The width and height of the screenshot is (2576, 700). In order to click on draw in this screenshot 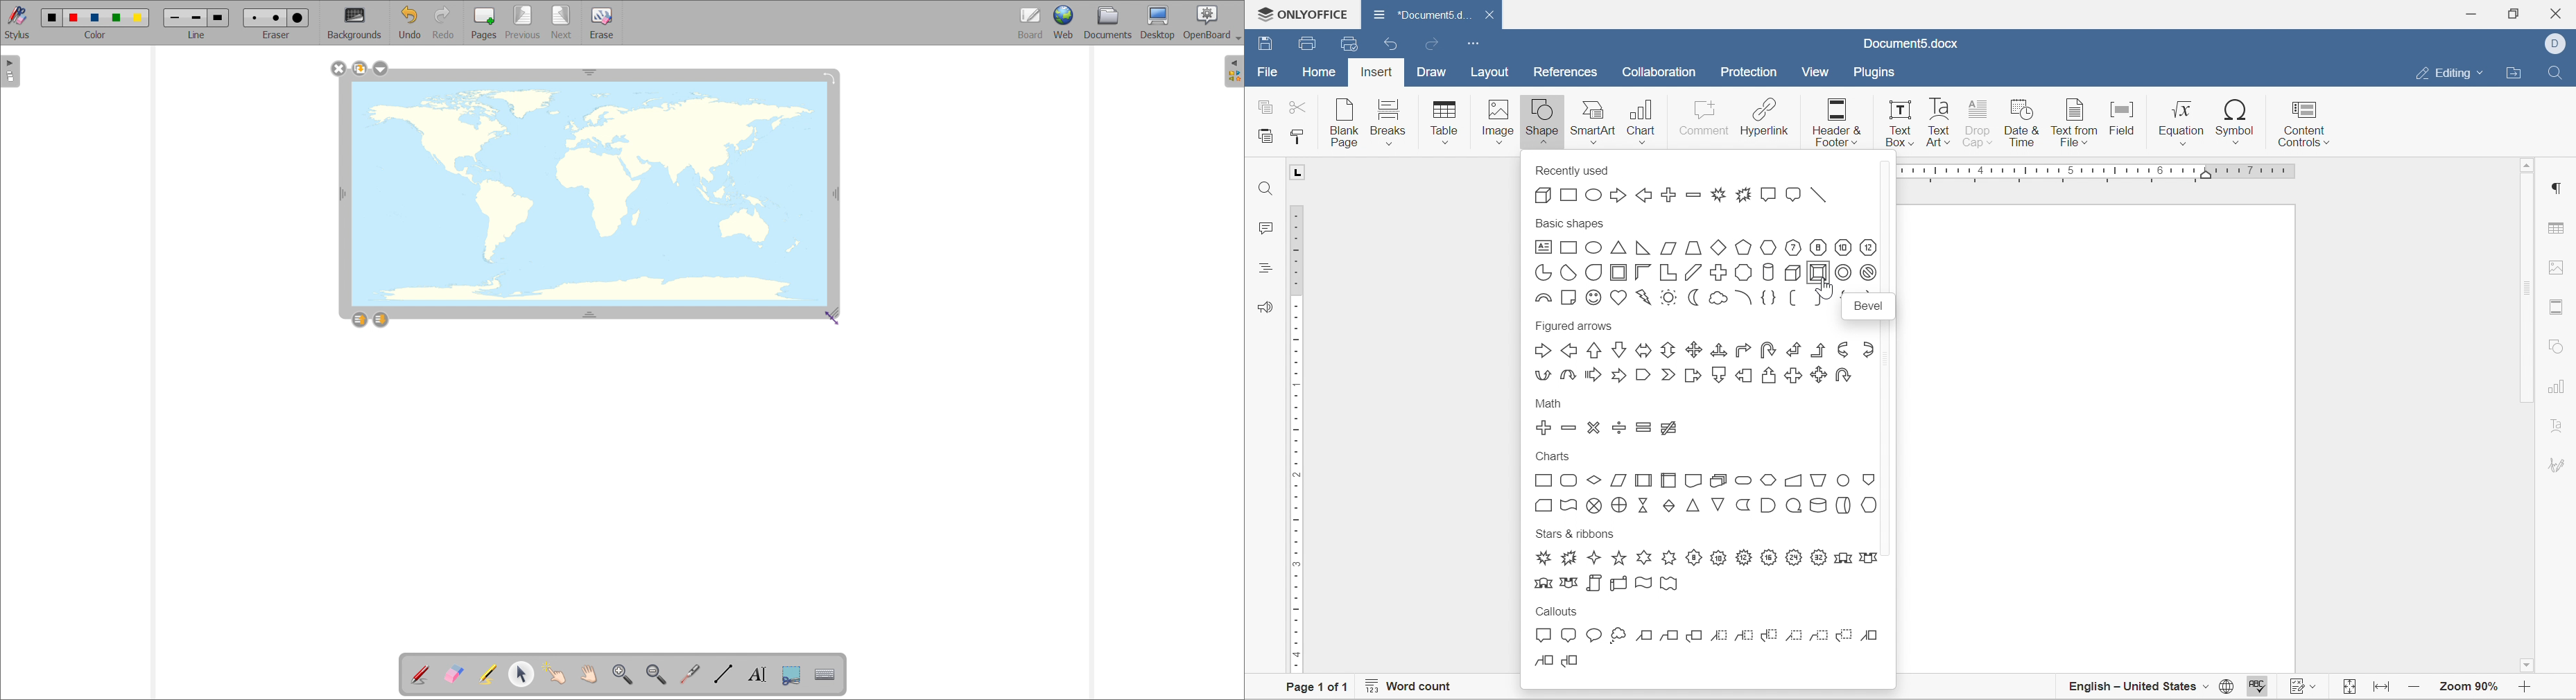, I will do `click(1433, 71)`.